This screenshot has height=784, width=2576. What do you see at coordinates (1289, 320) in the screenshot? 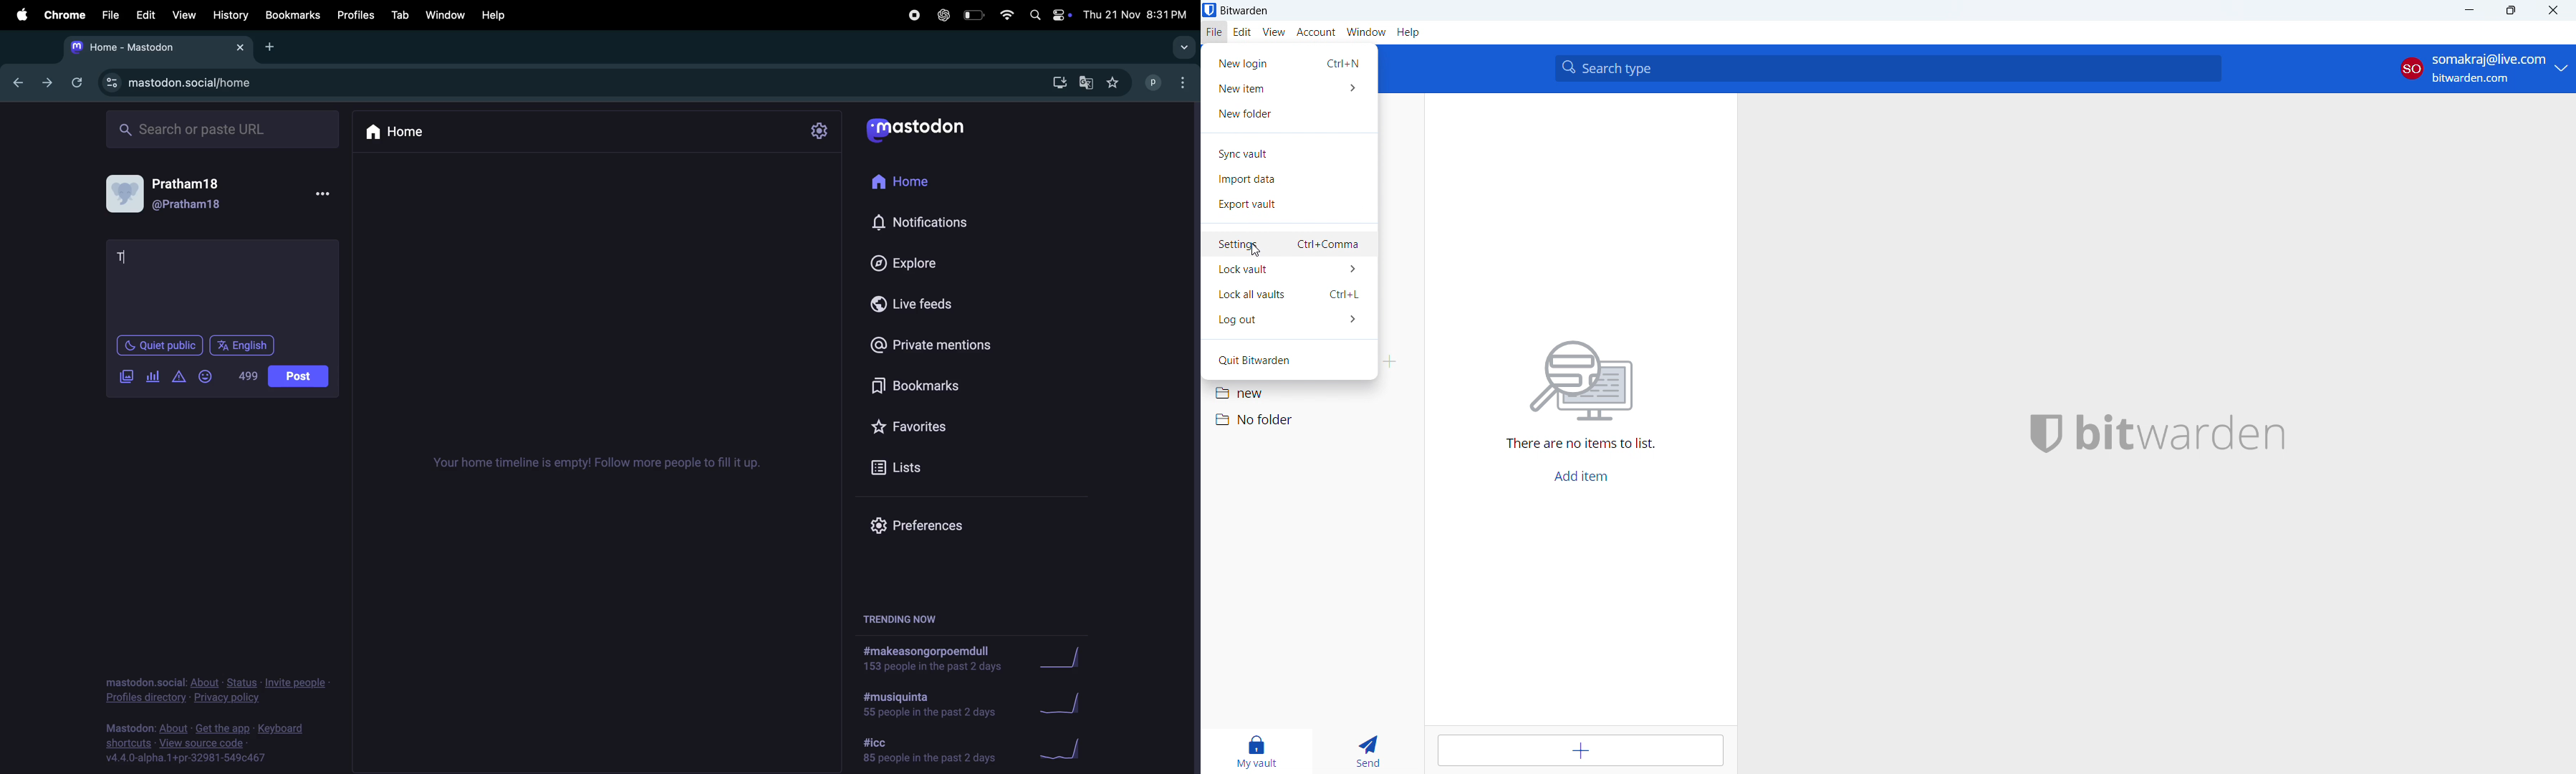
I see `logout` at bounding box center [1289, 320].